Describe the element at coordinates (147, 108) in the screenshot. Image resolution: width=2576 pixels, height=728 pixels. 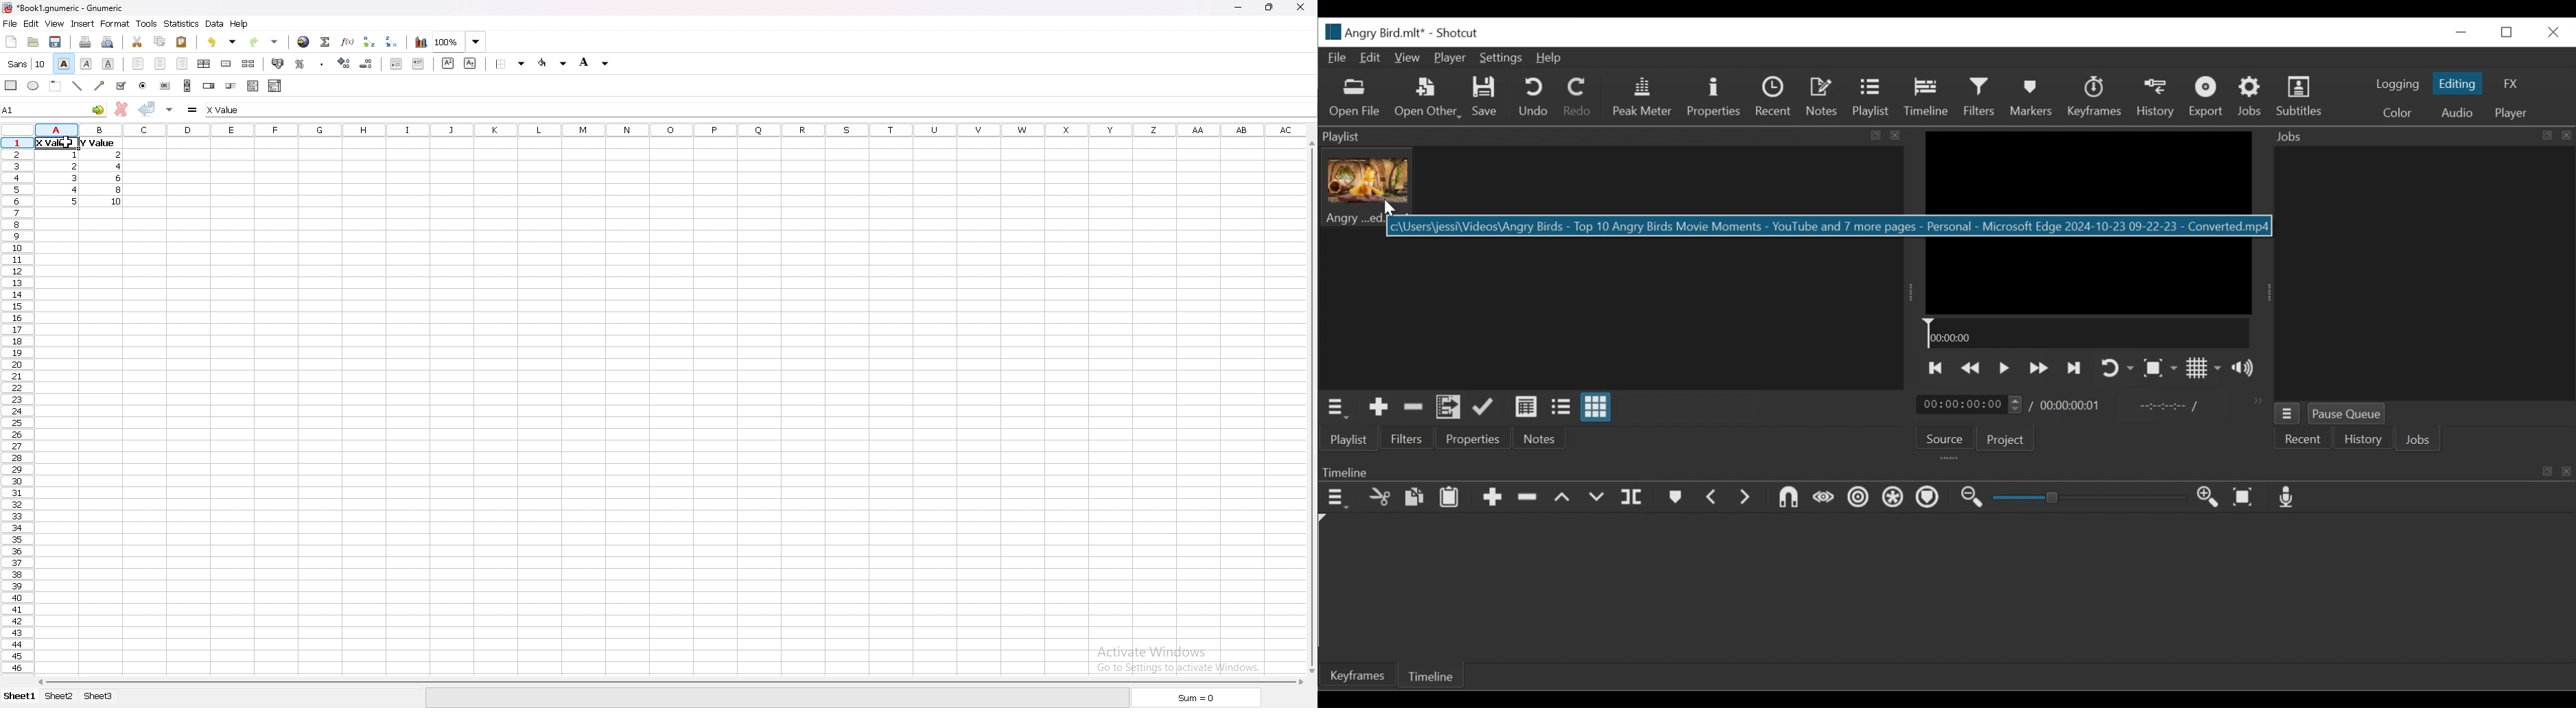
I see `accept change` at that location.